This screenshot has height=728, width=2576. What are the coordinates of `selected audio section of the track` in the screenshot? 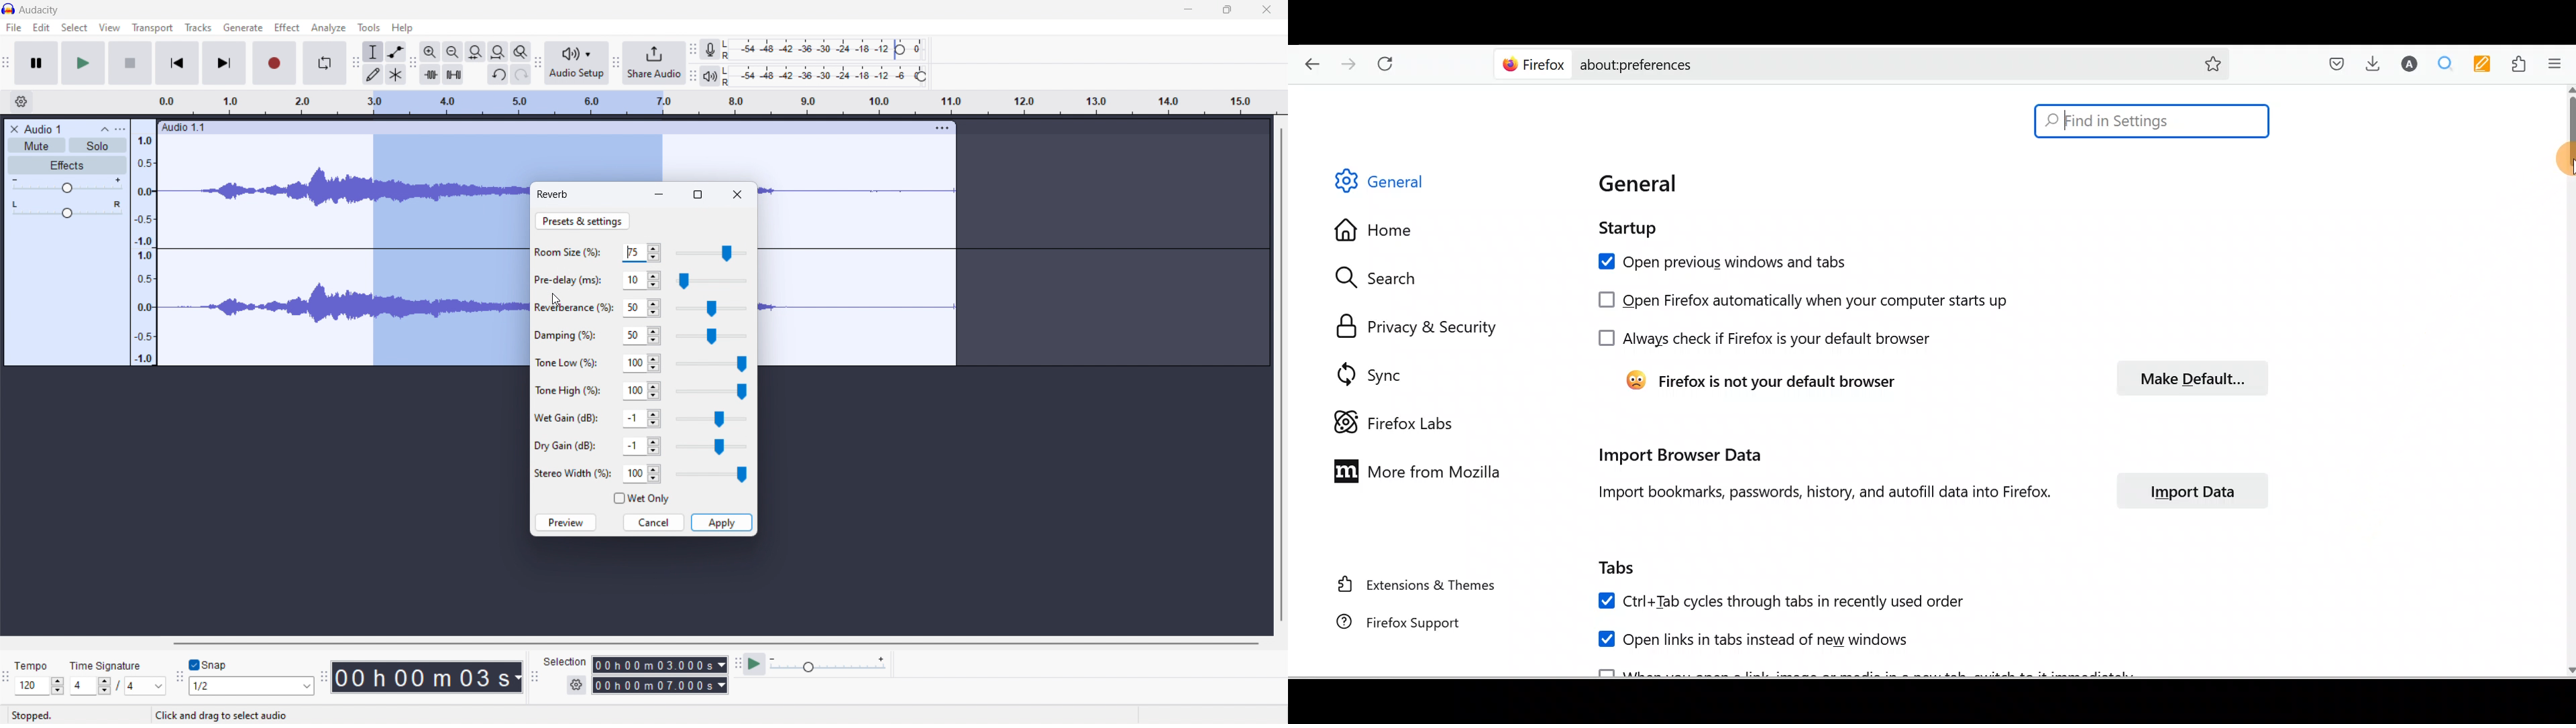 It's located at (444, 249).